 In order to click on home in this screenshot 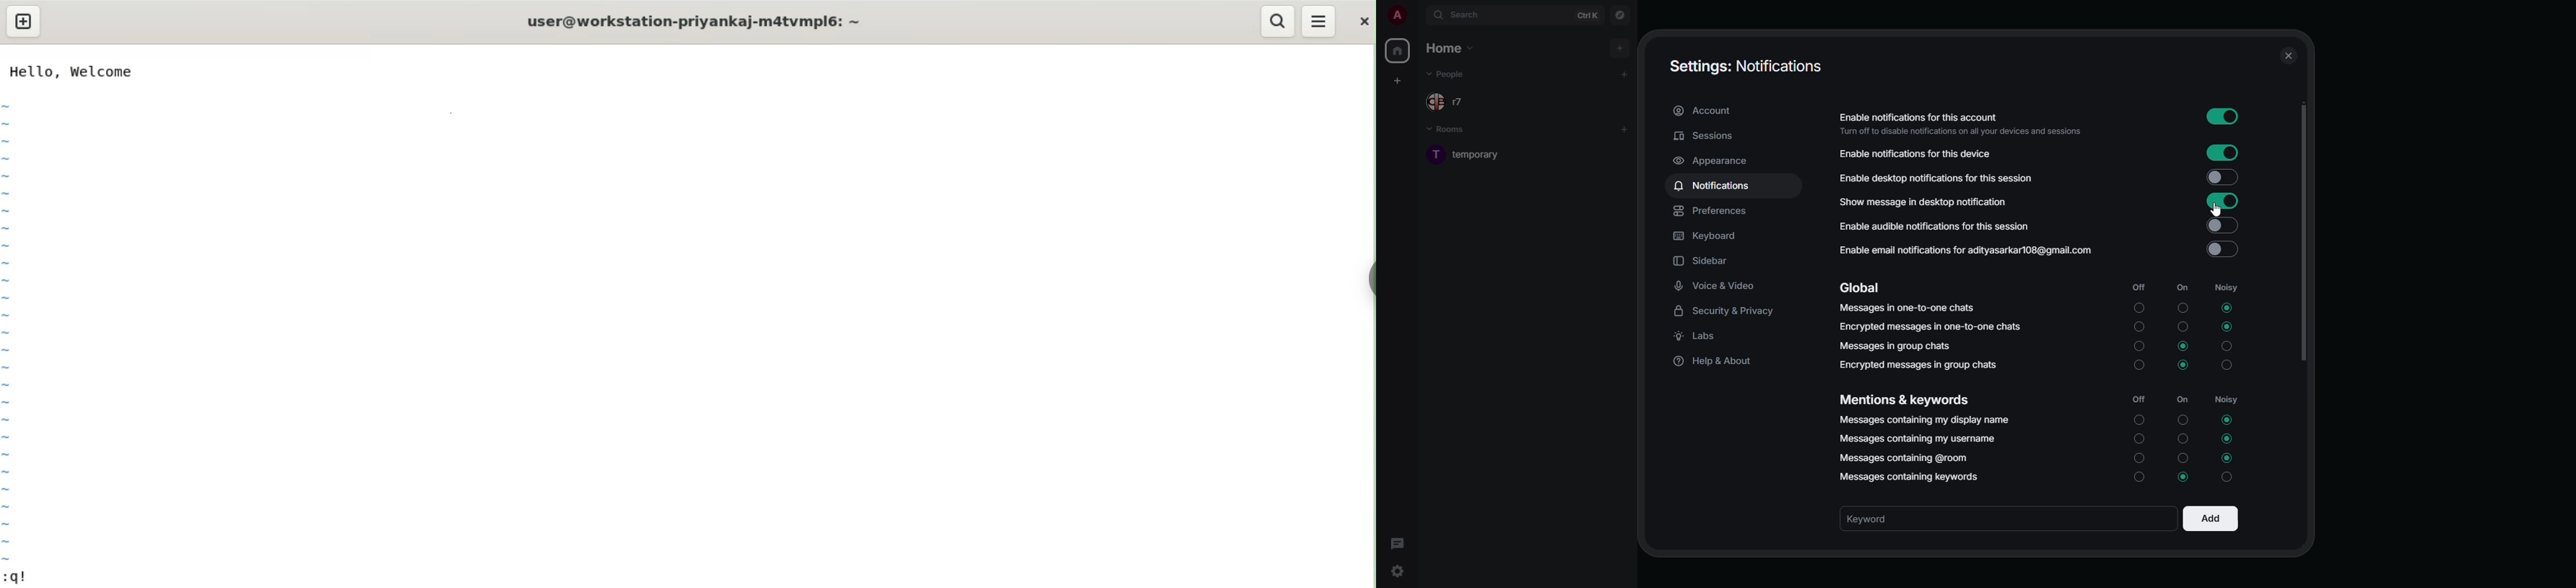, I will do `click(1399, 51)`.